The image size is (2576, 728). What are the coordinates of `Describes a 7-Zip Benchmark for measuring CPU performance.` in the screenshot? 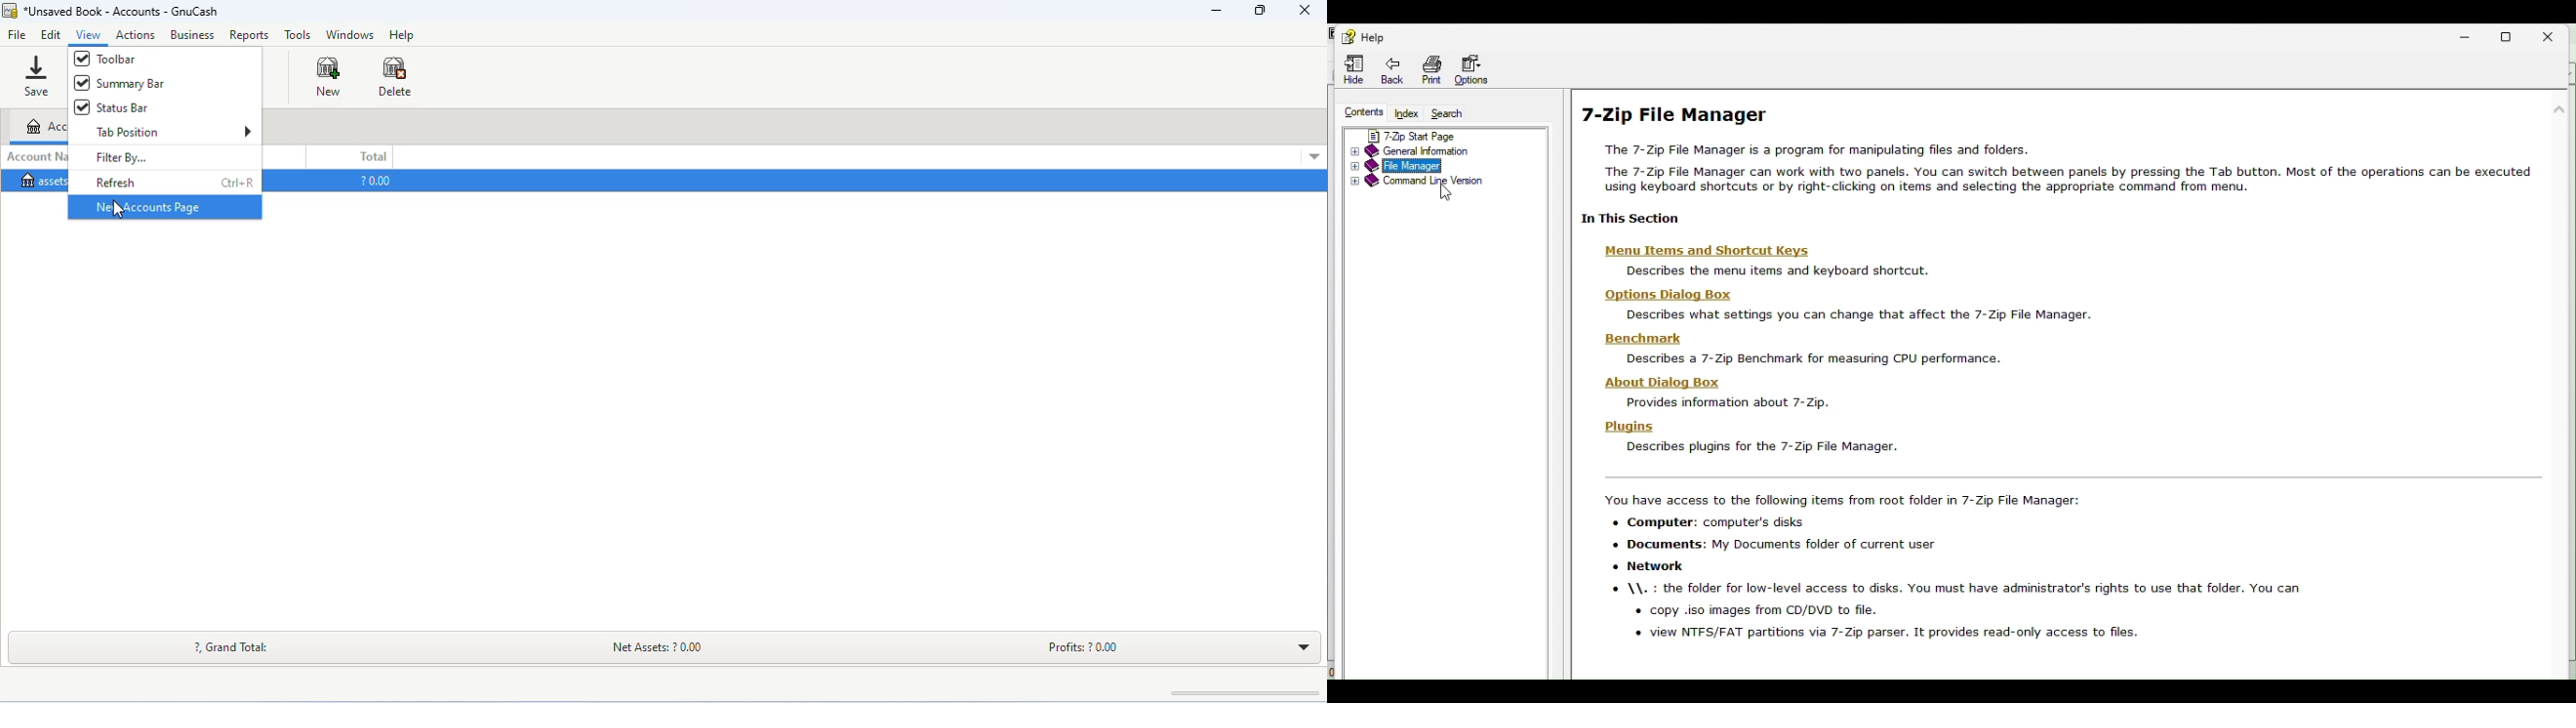 It's located at (1817, 359).